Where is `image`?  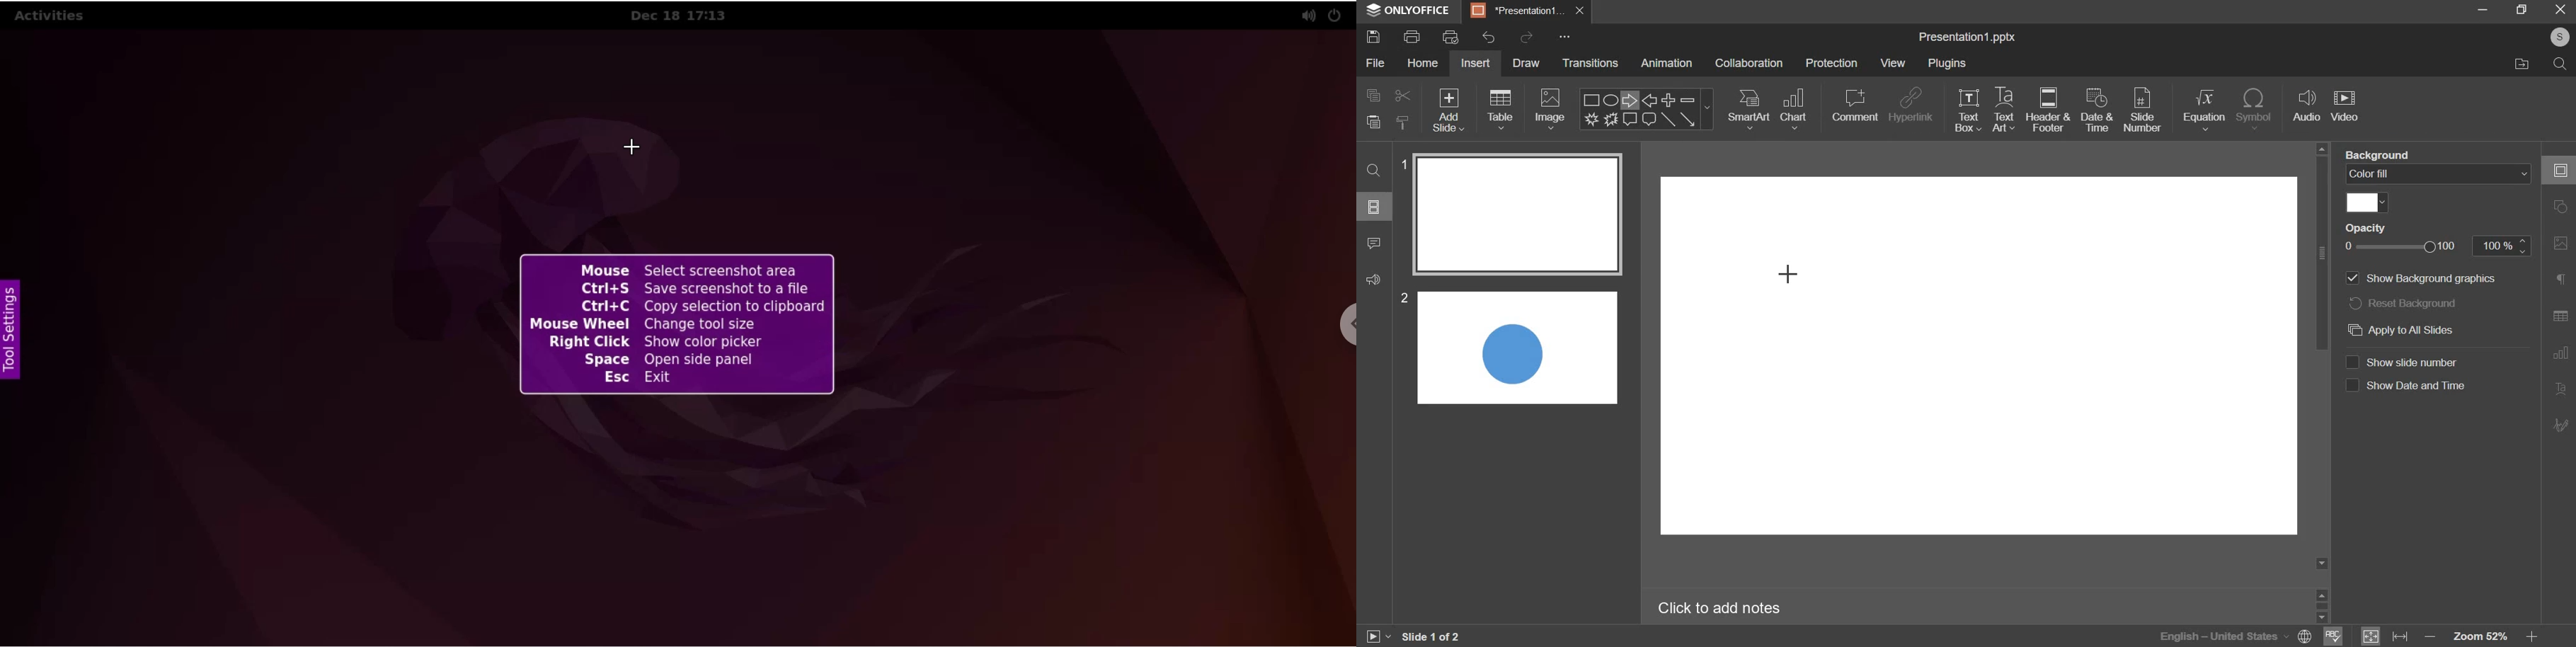
image is located at coordinates (1552, 108).